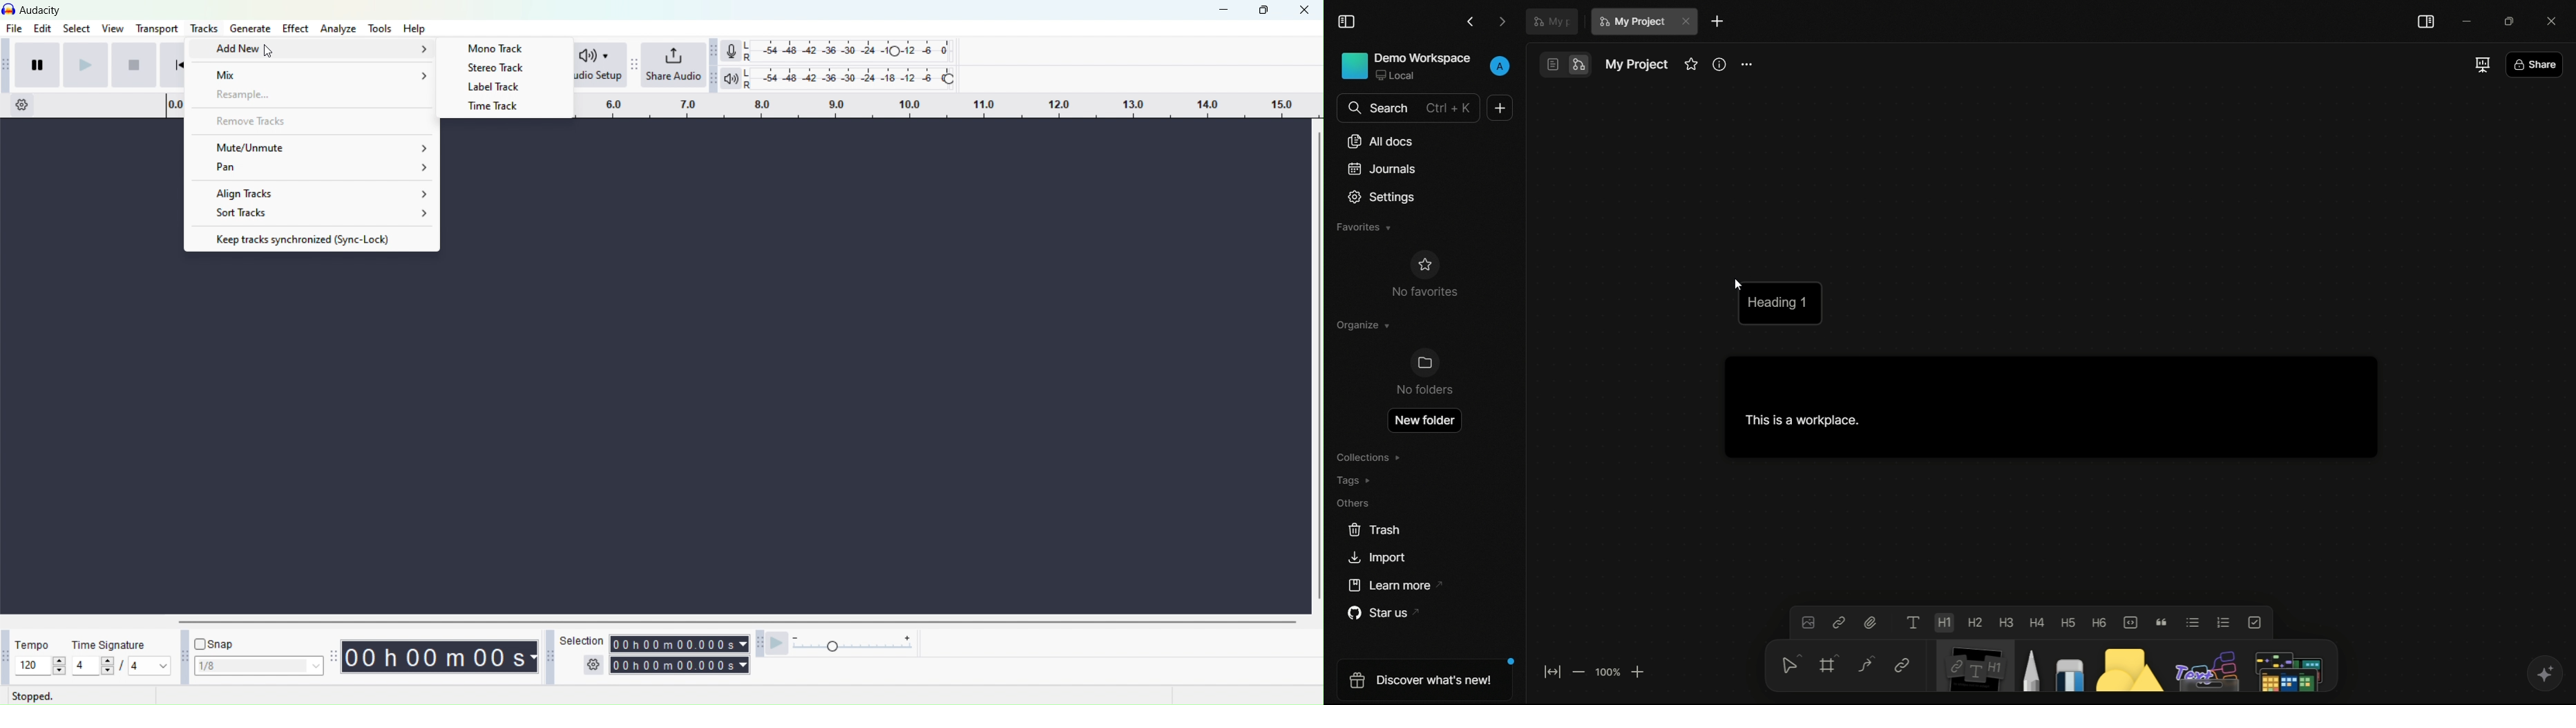  What do you see at coordinates (927, 107) in the screenshot?
I see `Click and drag to define a lopping region` at bounding box center [927, 107].